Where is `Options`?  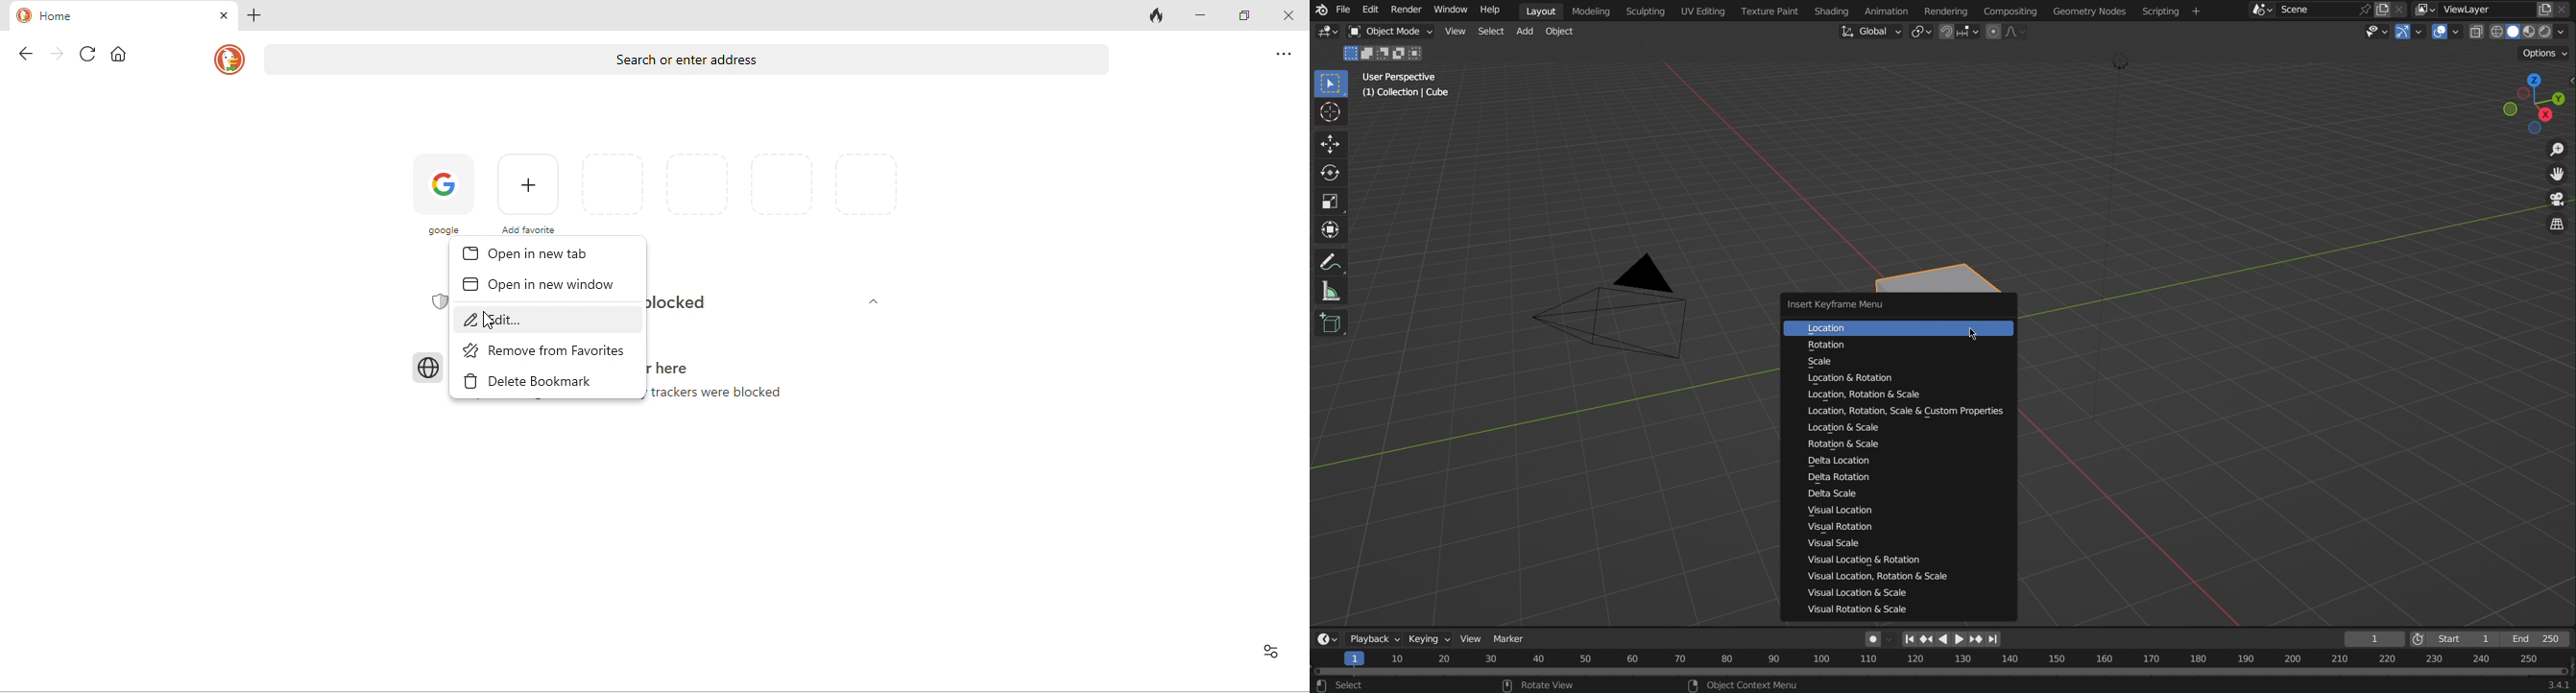
Options is located at coordinates (2544, 54).